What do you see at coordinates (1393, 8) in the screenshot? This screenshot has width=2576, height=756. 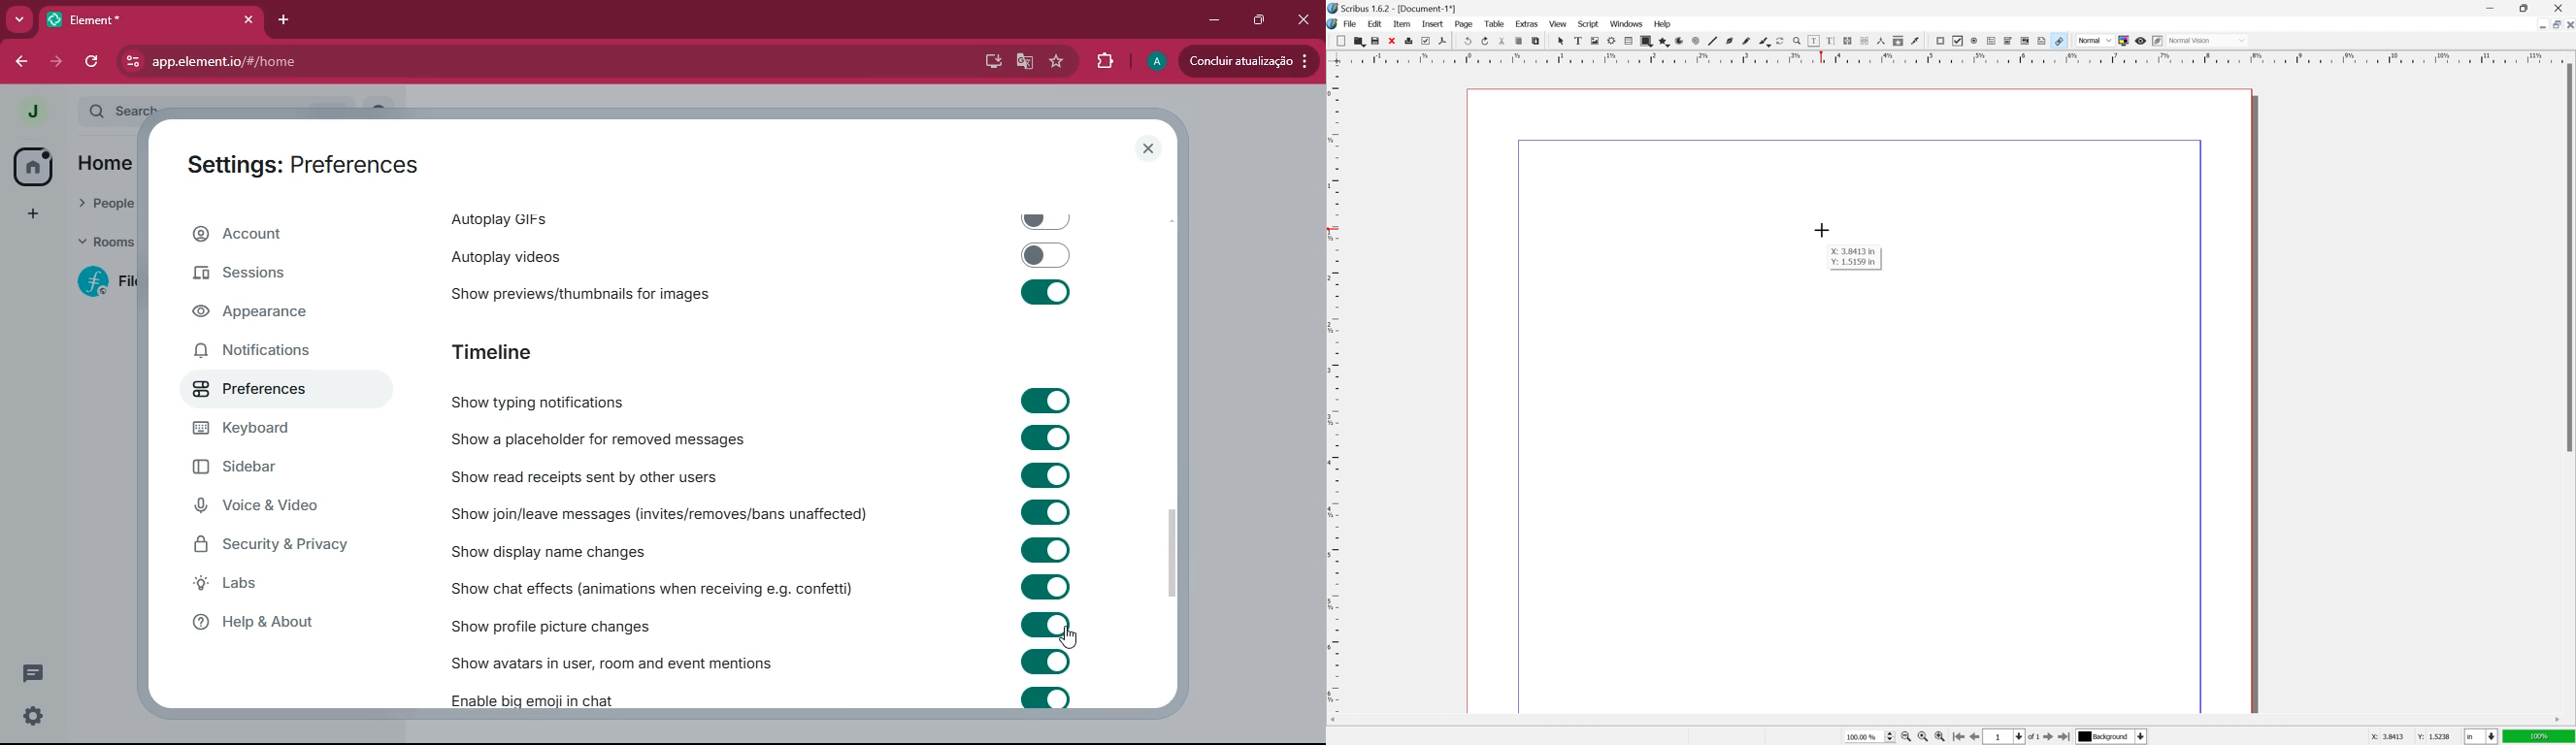 I see `Application name` at bounding box center [1393, 8].